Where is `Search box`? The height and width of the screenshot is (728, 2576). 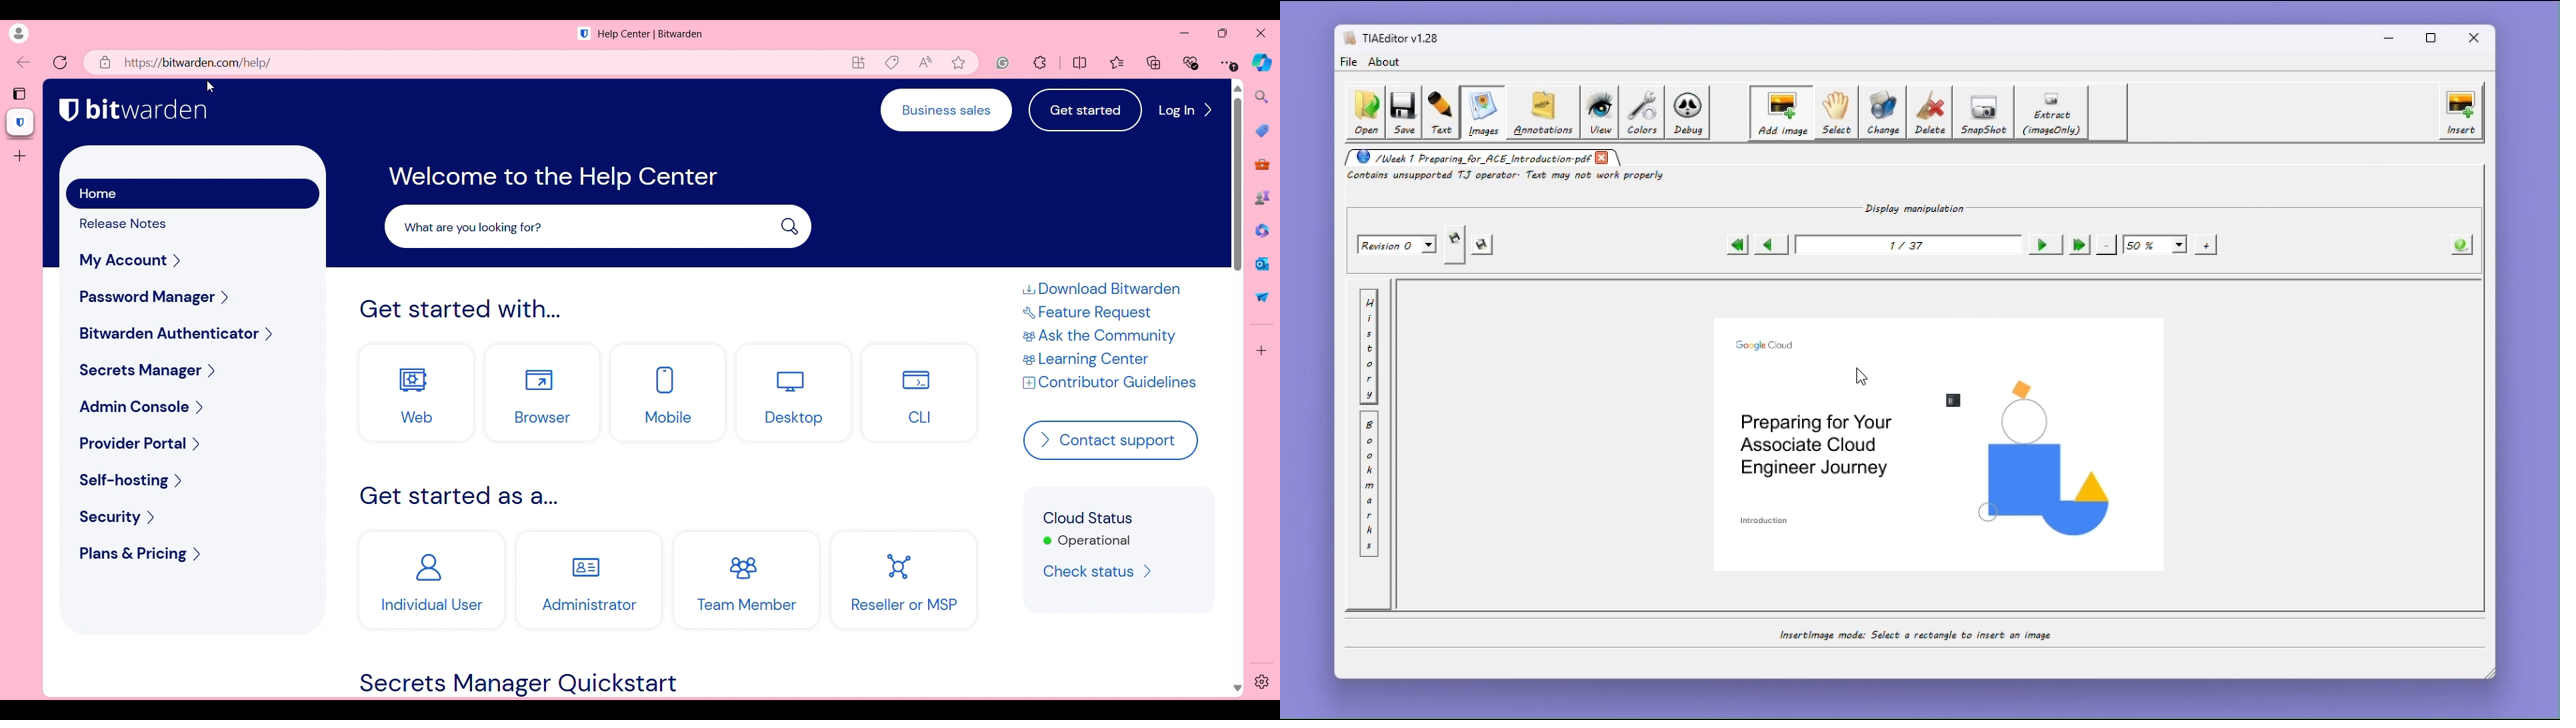
Search box is located at coordinates (599, 226).